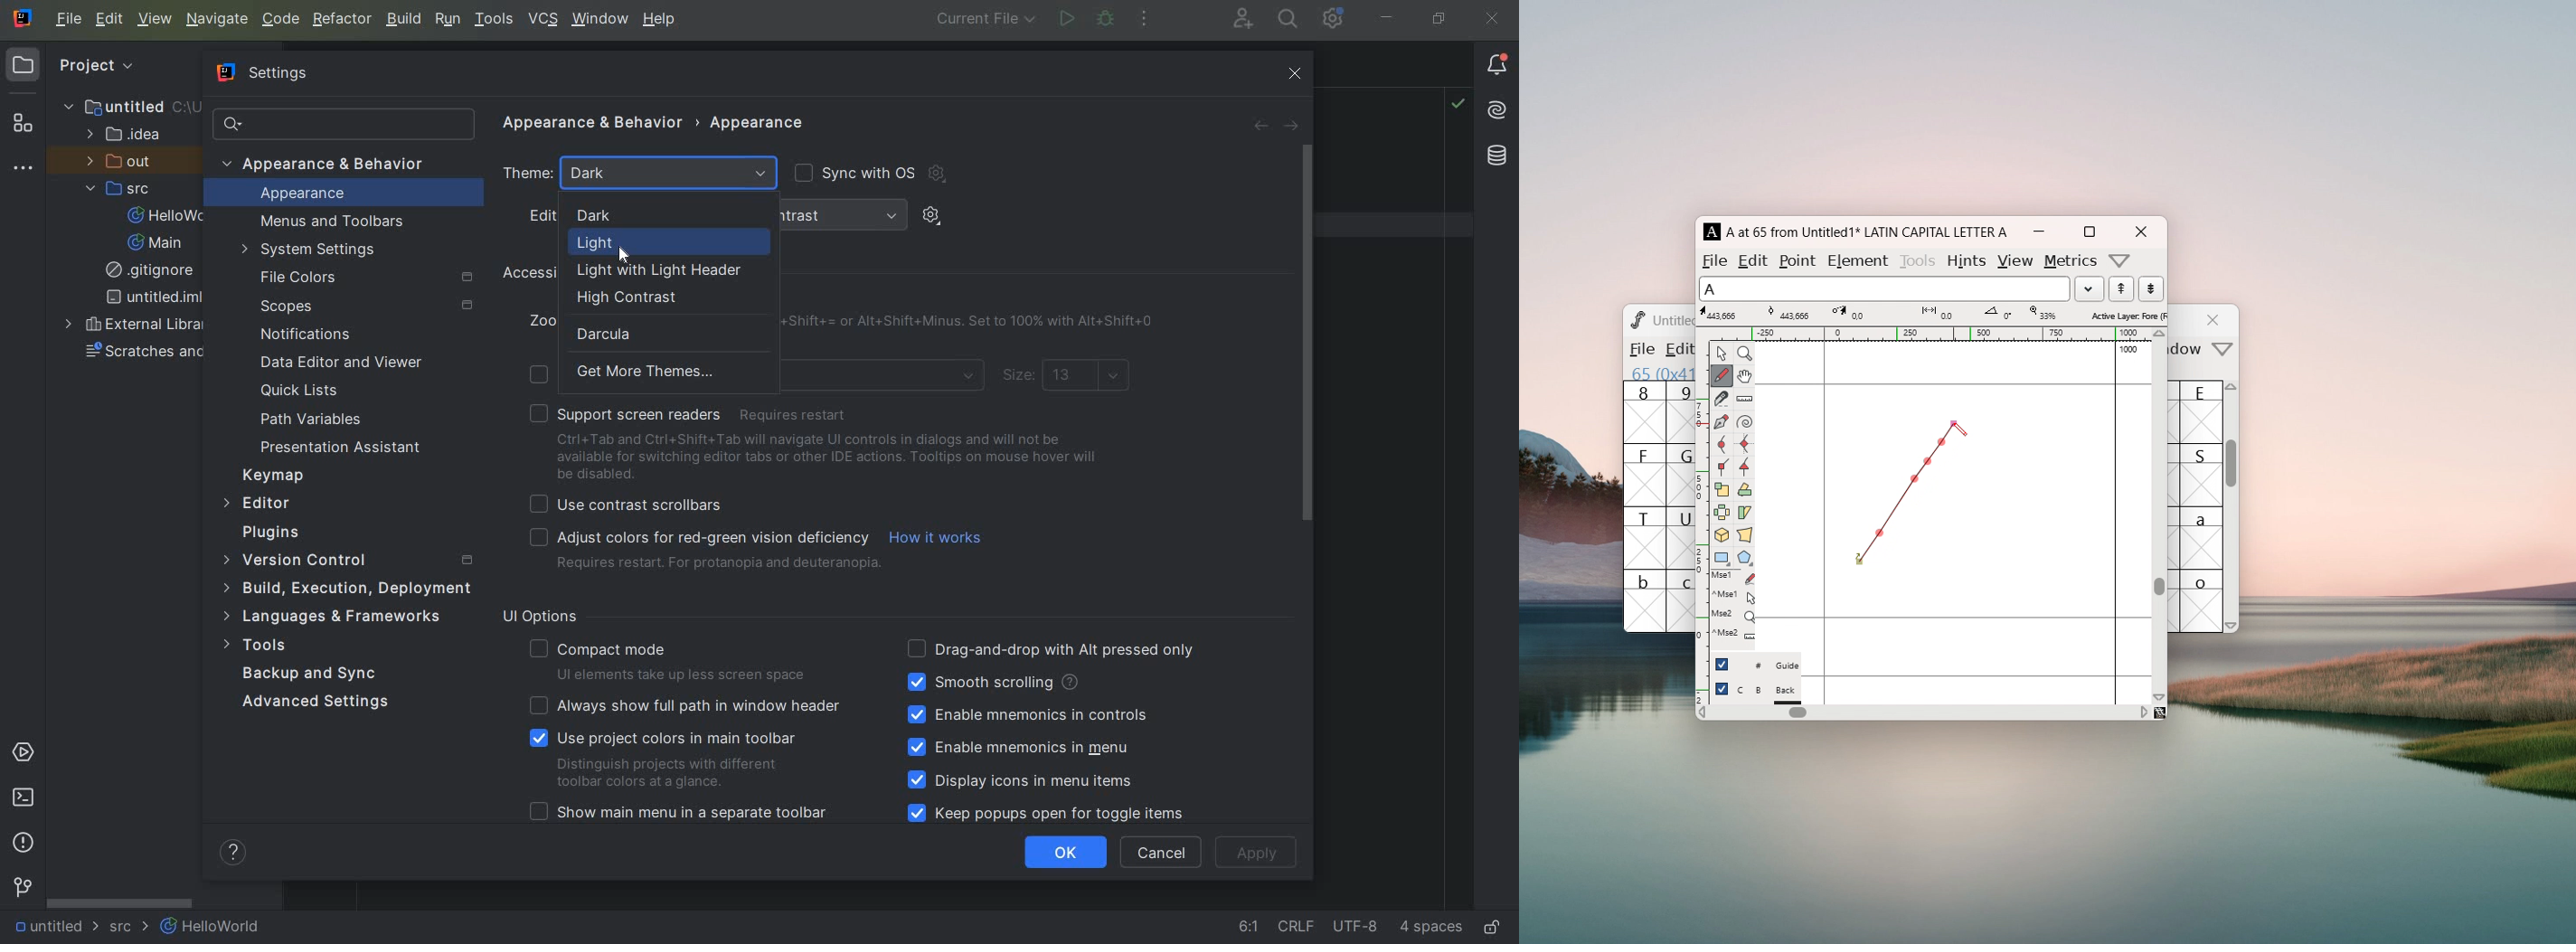 Image resolution: width=2576 pixels, height=952 pixels. I want to click on more options, so click(2223, 351).